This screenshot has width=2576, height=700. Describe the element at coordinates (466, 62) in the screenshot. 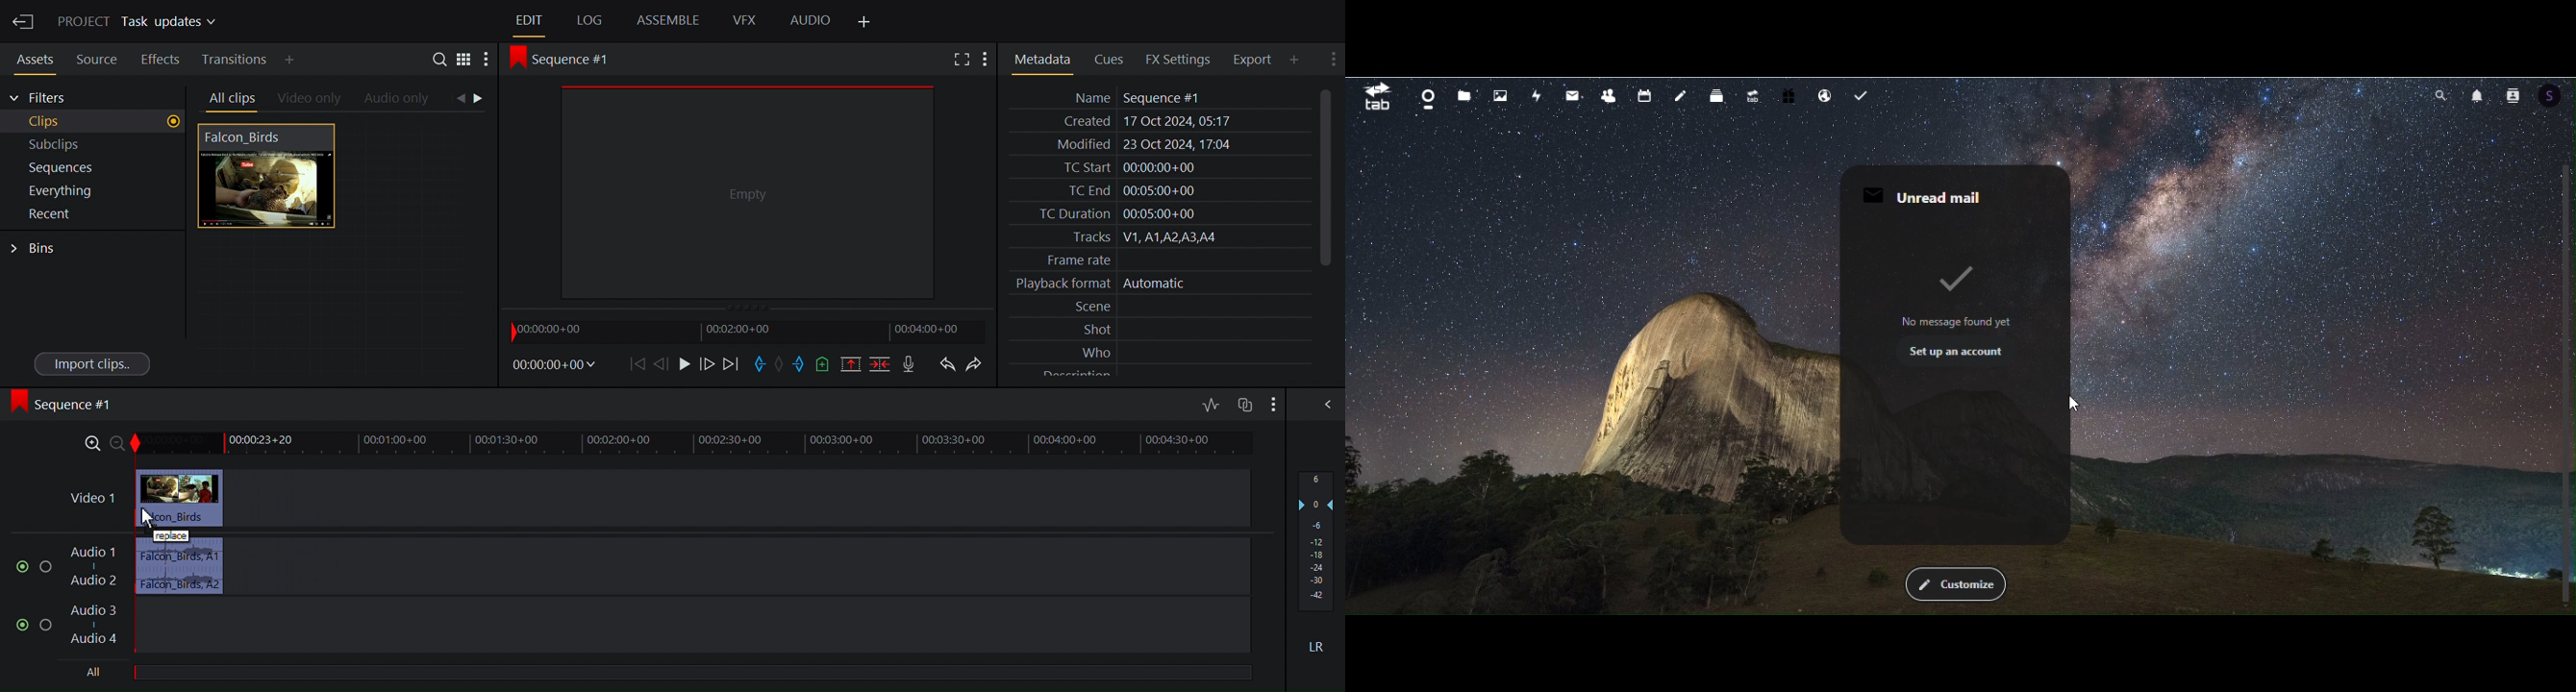

I see `Toggle between list and tile view` at that location.